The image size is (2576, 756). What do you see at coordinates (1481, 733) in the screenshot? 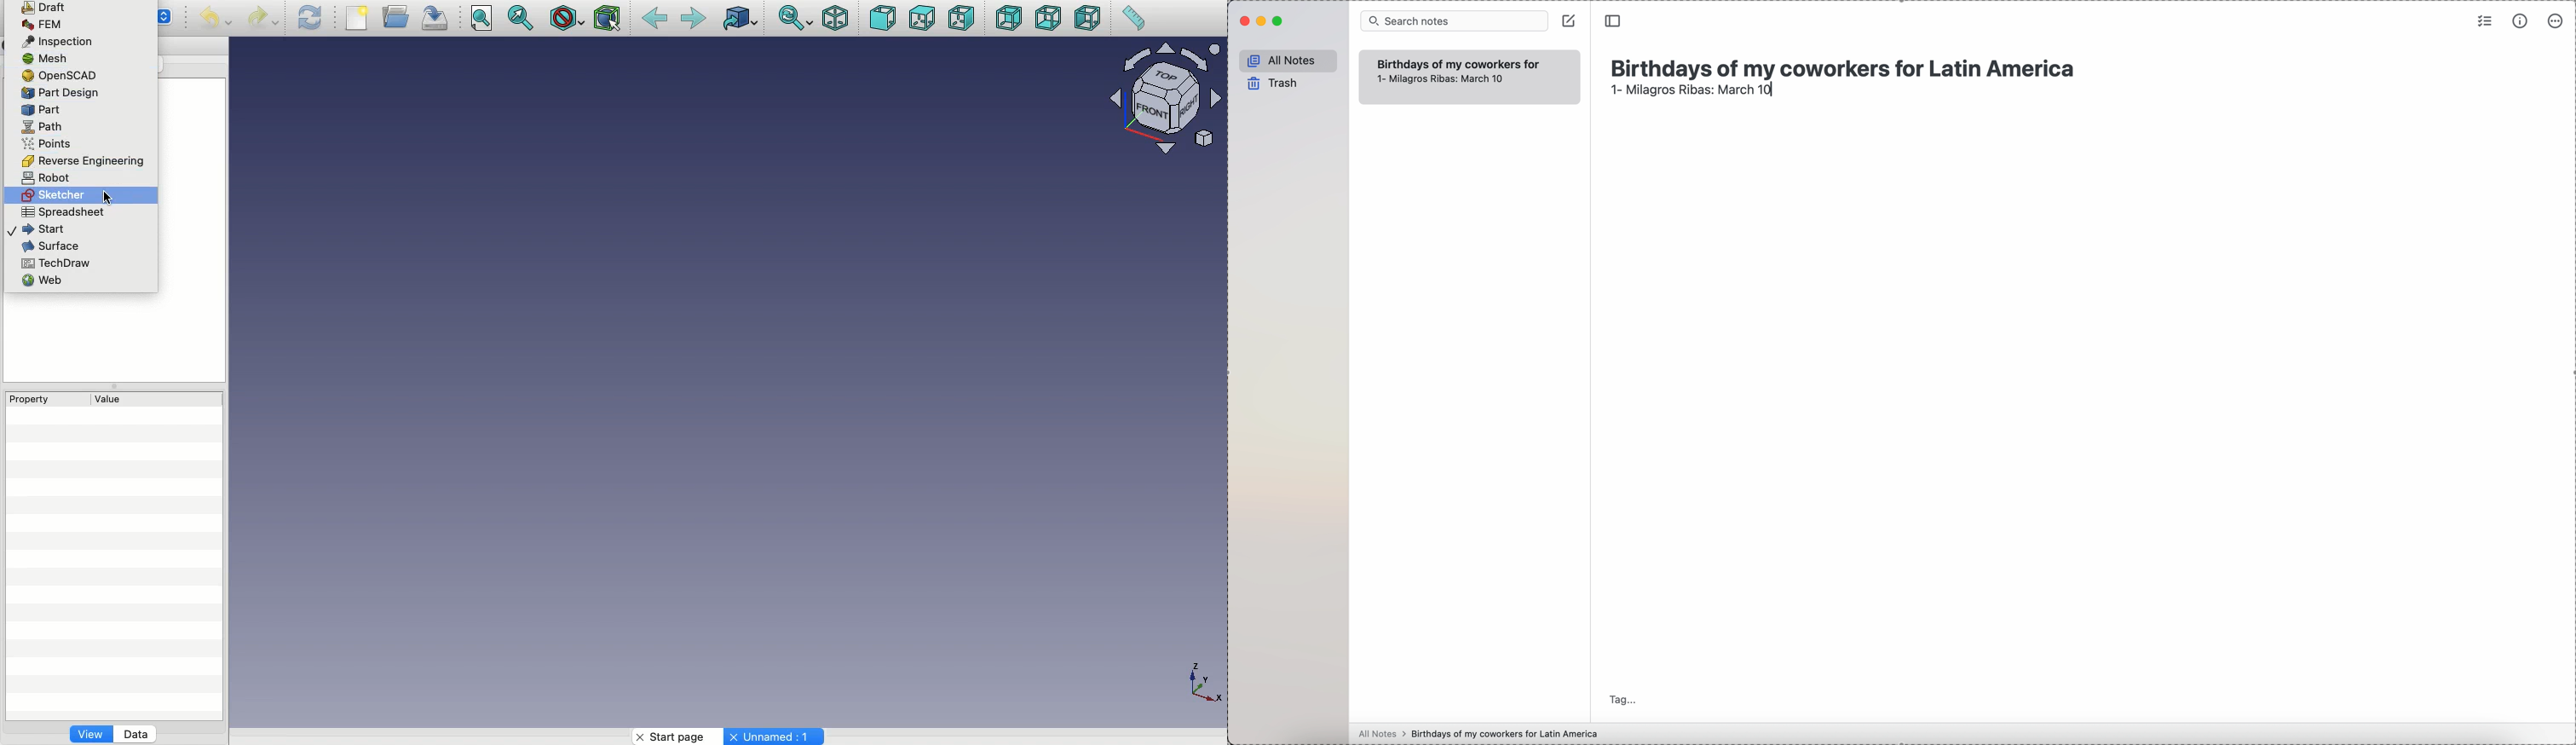
I see `all notes > birthdays of my coworkers for Latin America` at bounding box center [1481, 733].